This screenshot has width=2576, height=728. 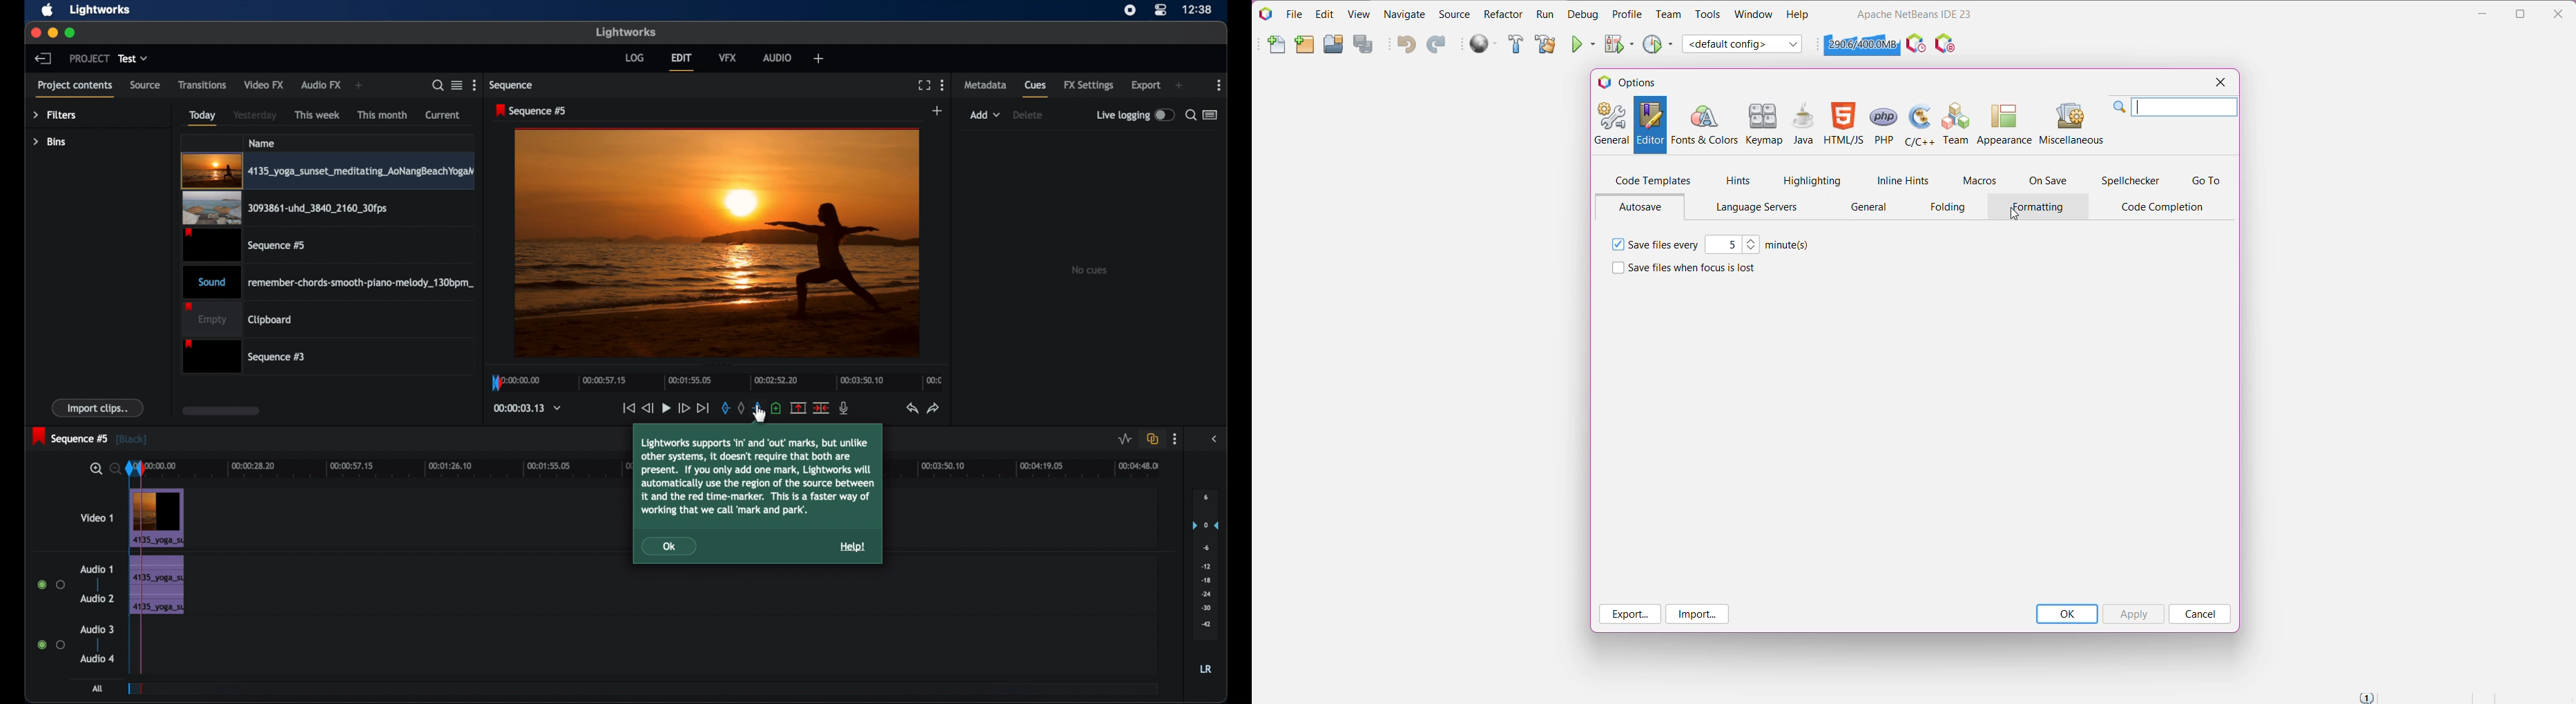 What do you see at coordinates (822, 409) in the screenshot?
I see `split` at bounding box center [822, 409].